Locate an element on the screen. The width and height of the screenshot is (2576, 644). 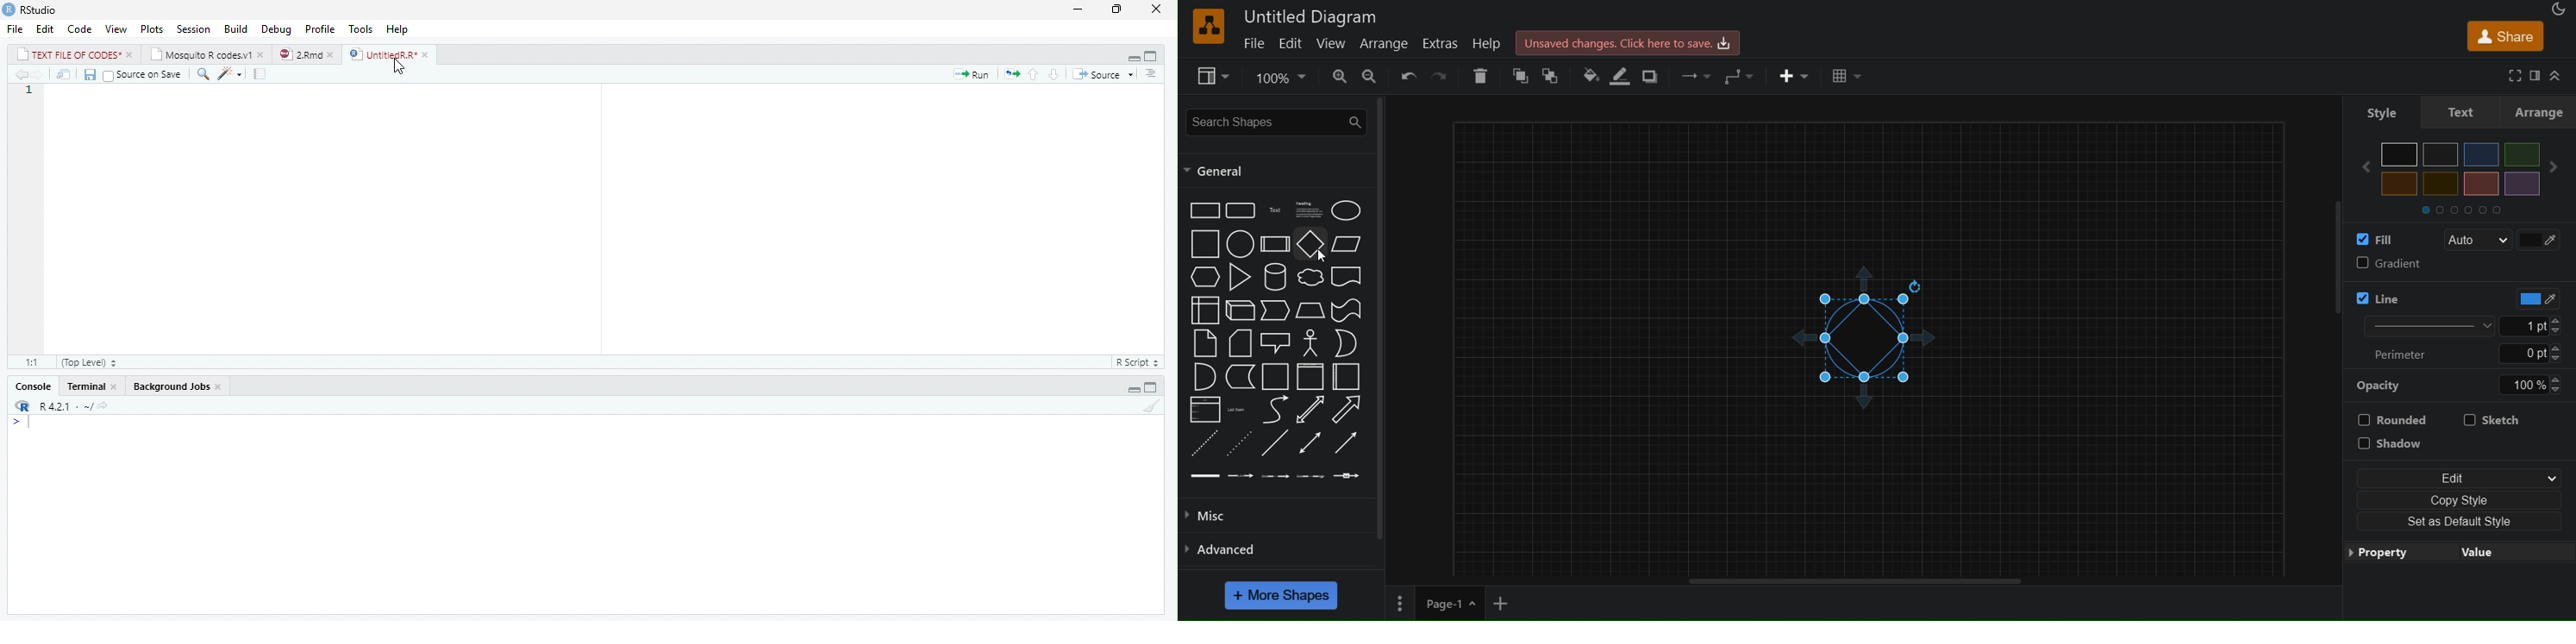
2.Rmd is located at coordinates (306, 54).